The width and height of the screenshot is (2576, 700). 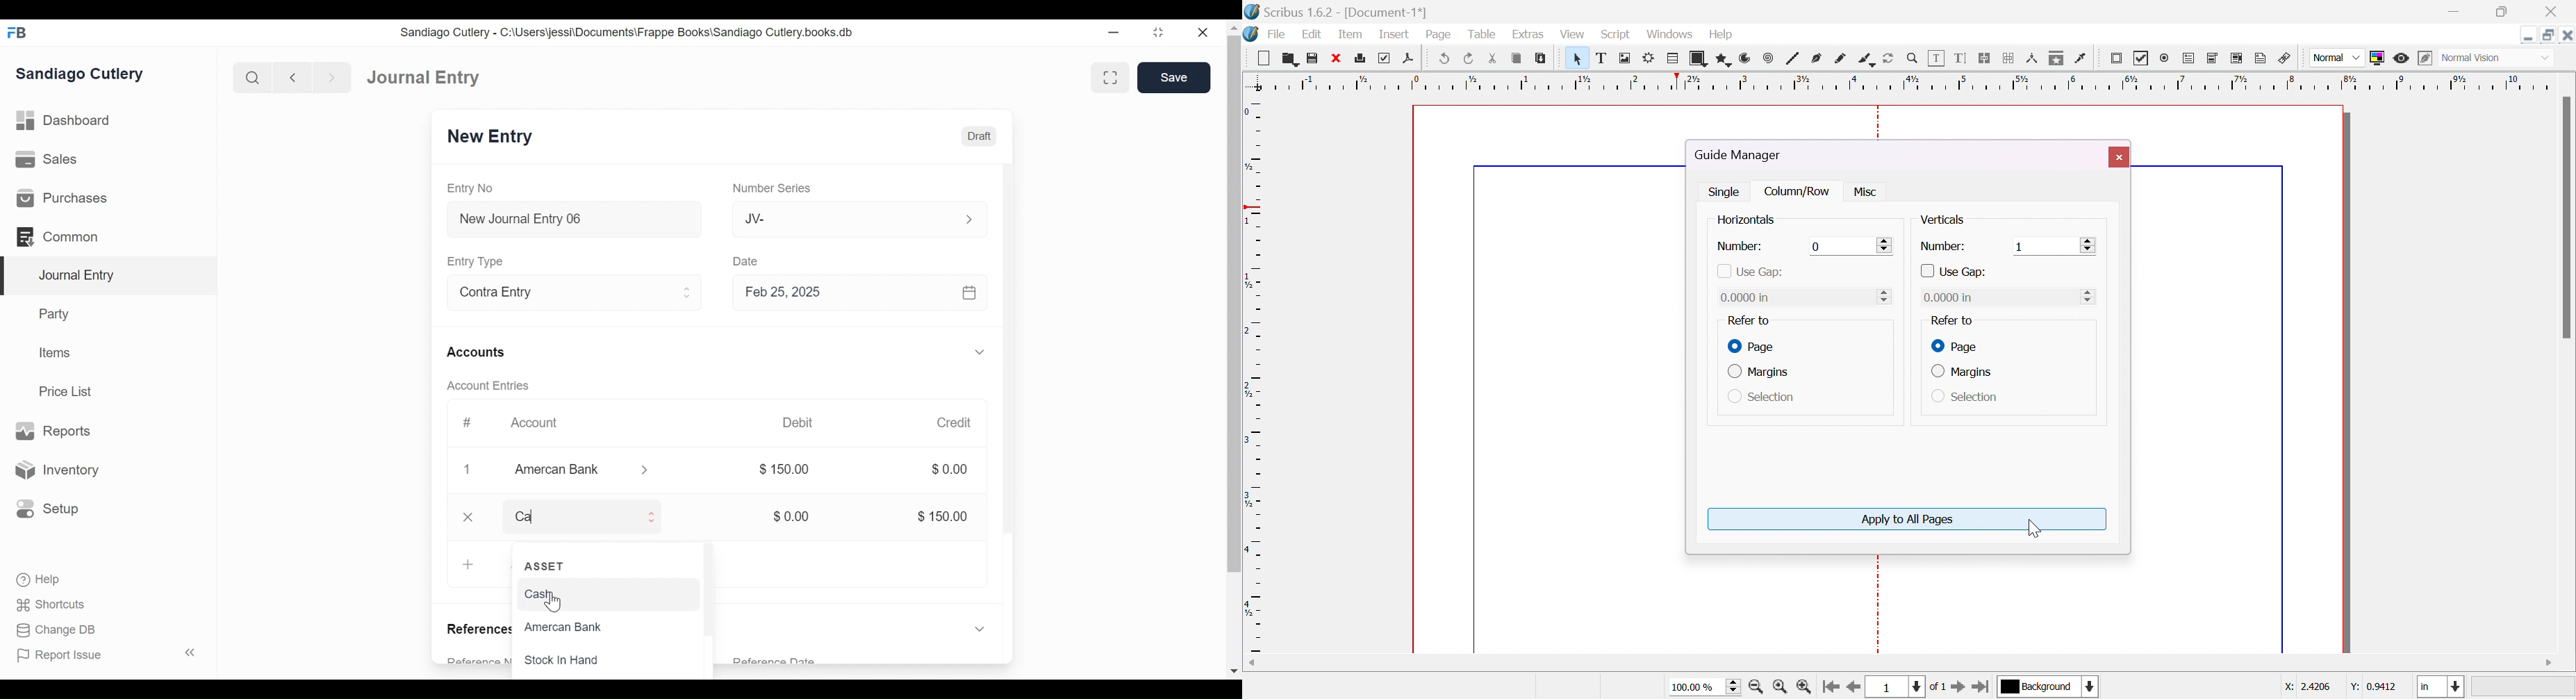 I want to click on arc, so click(x=1746, y=60).